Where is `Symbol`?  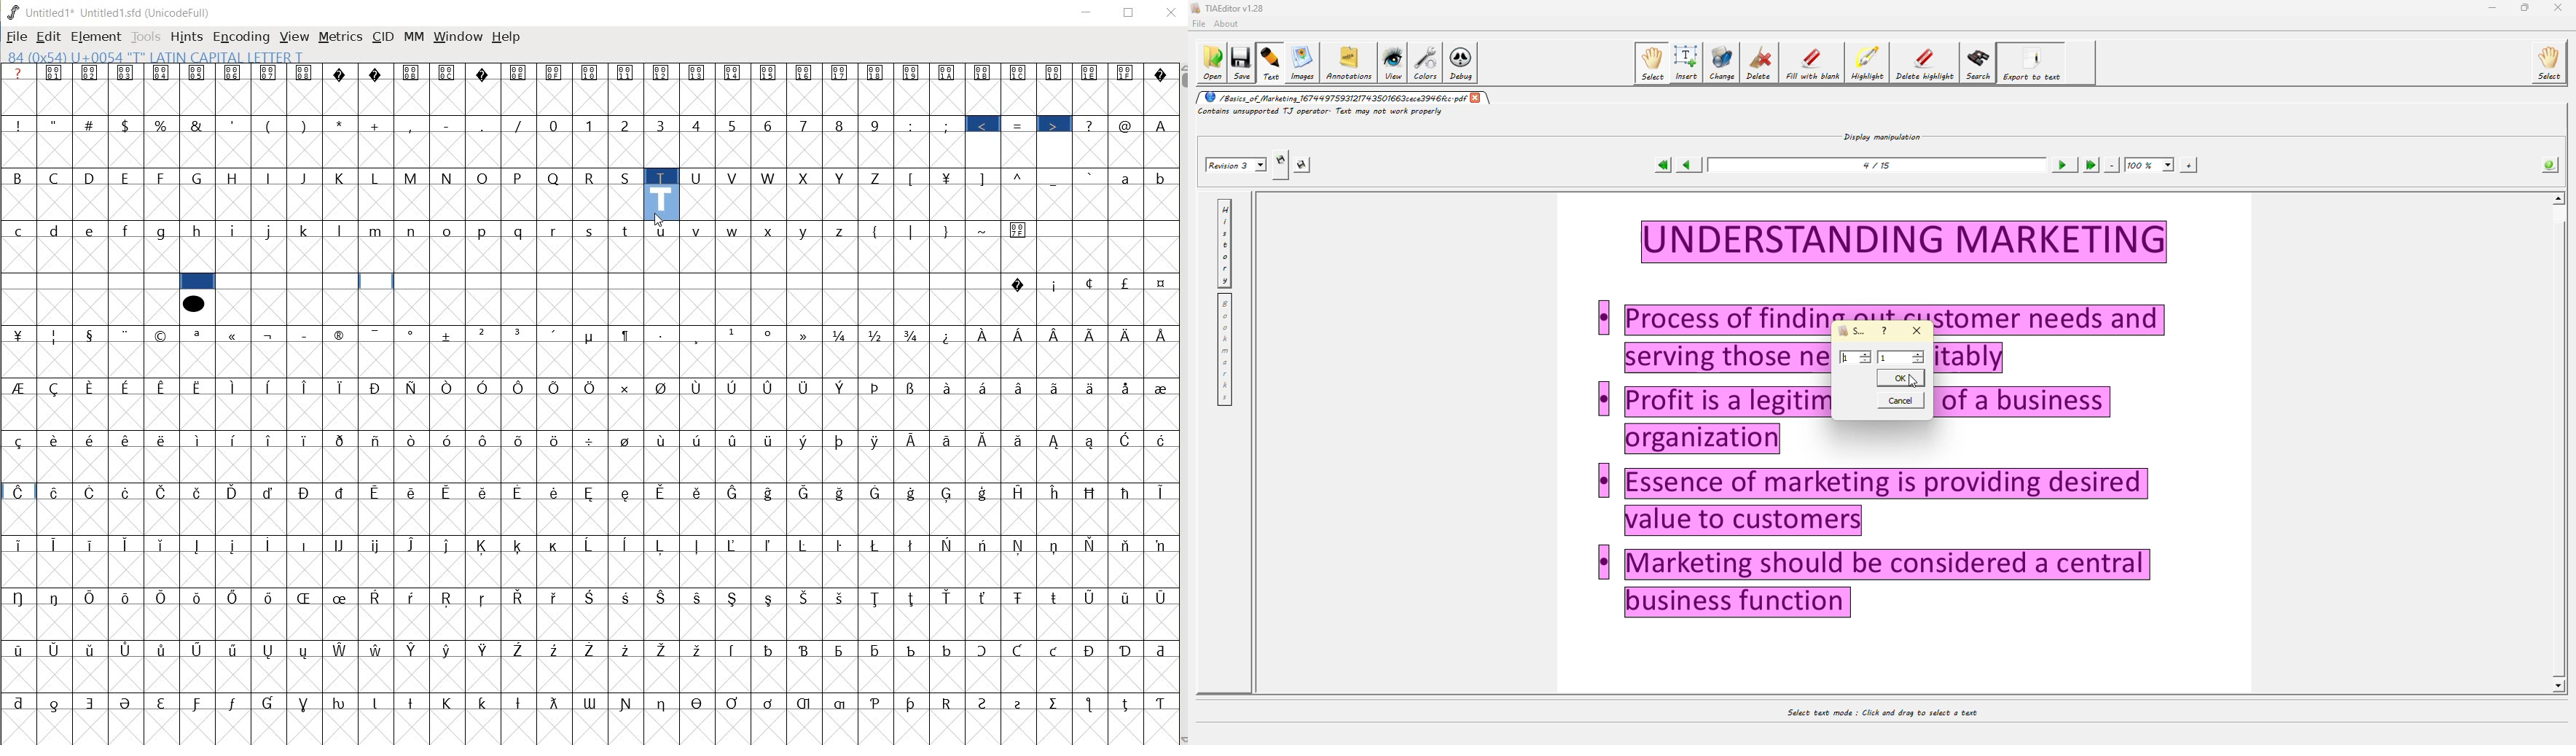 Symbol is located at coordinates (1057, 335).